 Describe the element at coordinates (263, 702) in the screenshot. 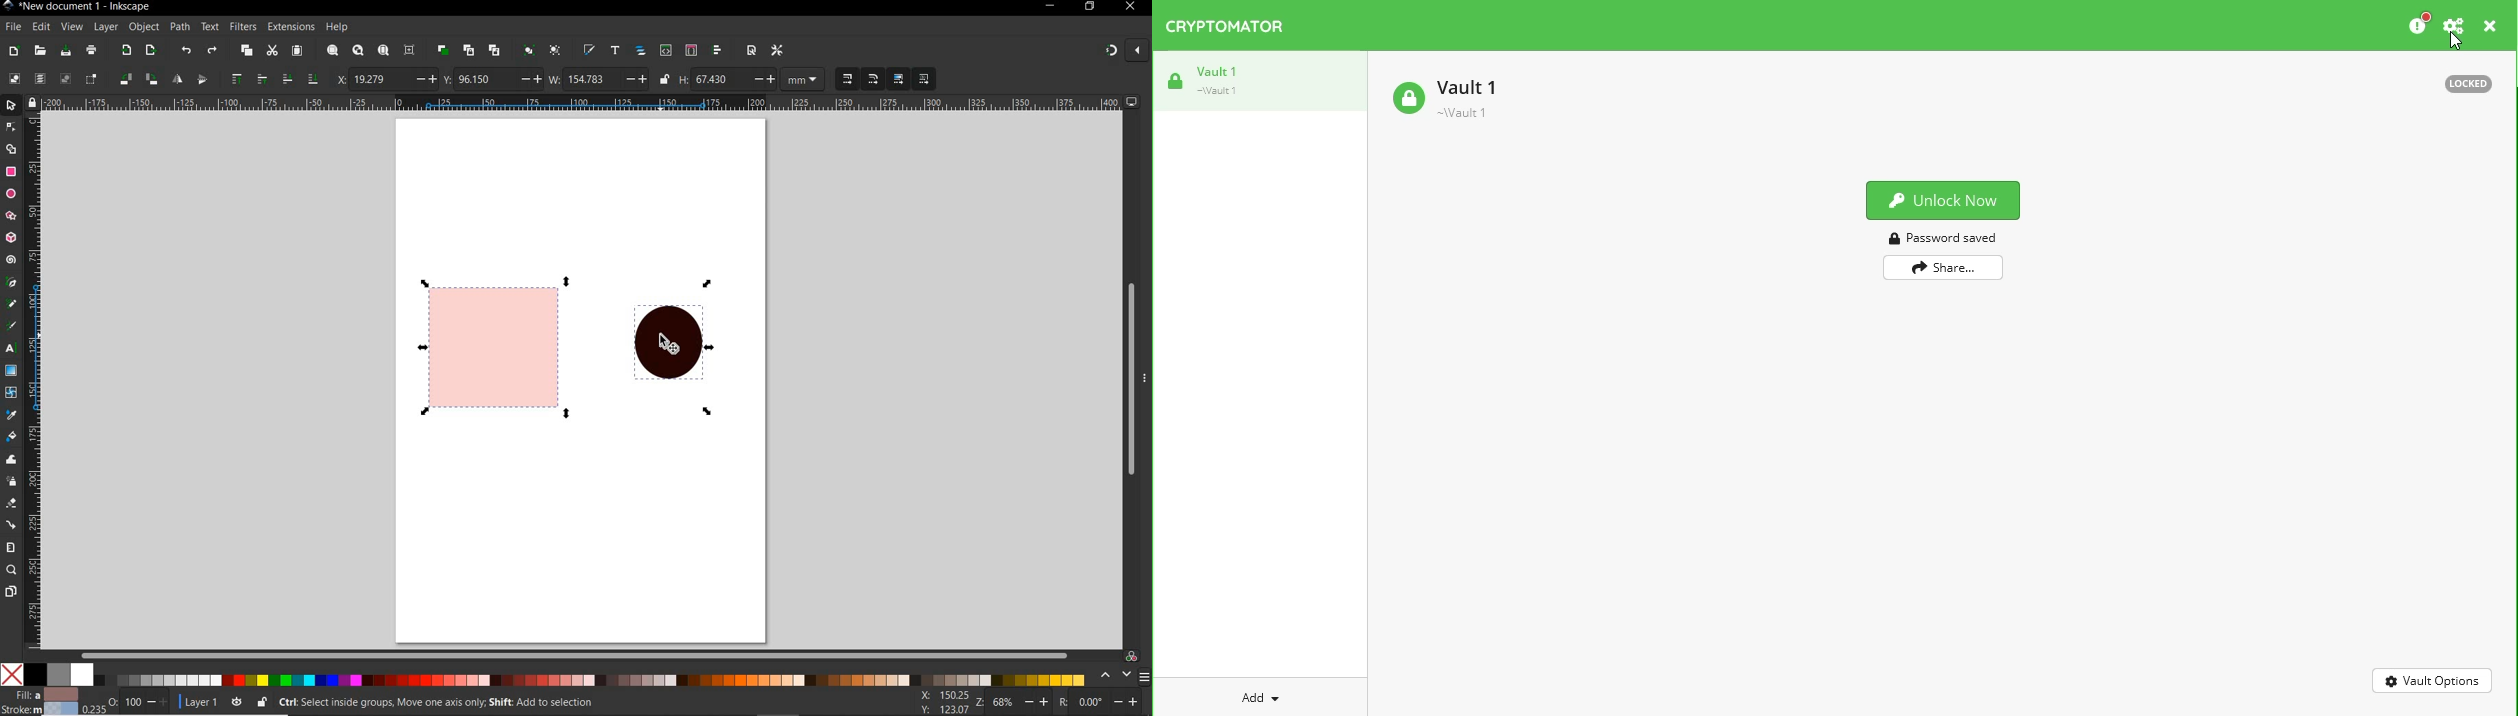

I see `lock or unlock the object` at that location.